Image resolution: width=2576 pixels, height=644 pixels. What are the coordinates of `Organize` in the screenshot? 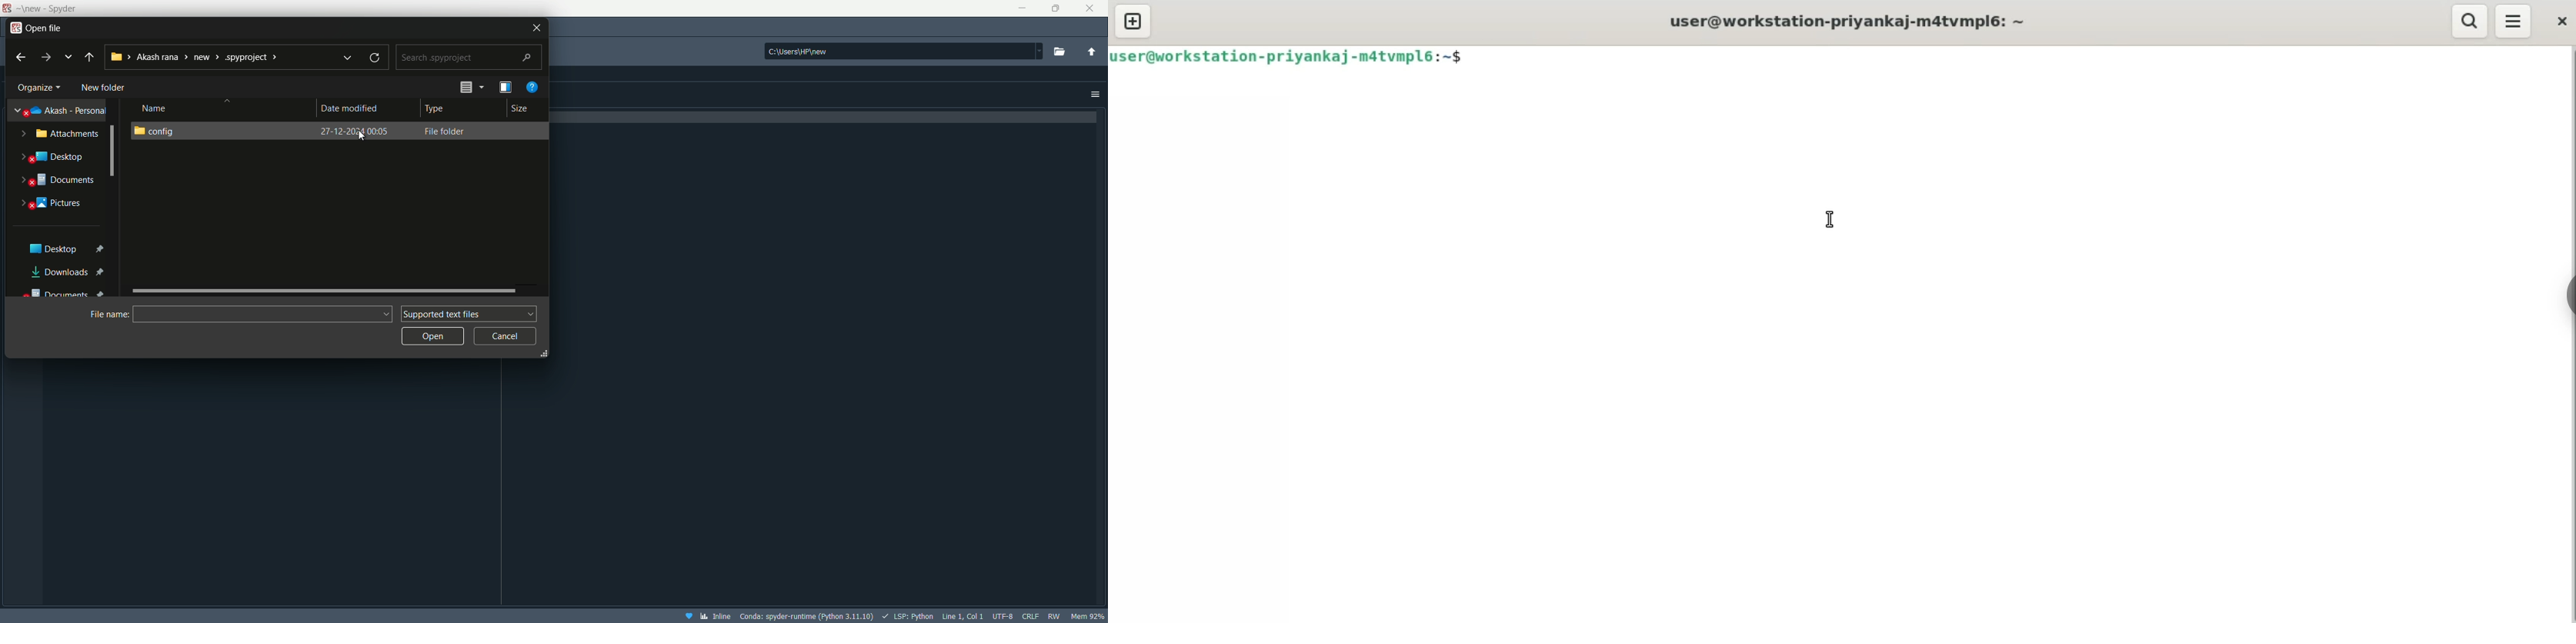 It's located at (39, 87).